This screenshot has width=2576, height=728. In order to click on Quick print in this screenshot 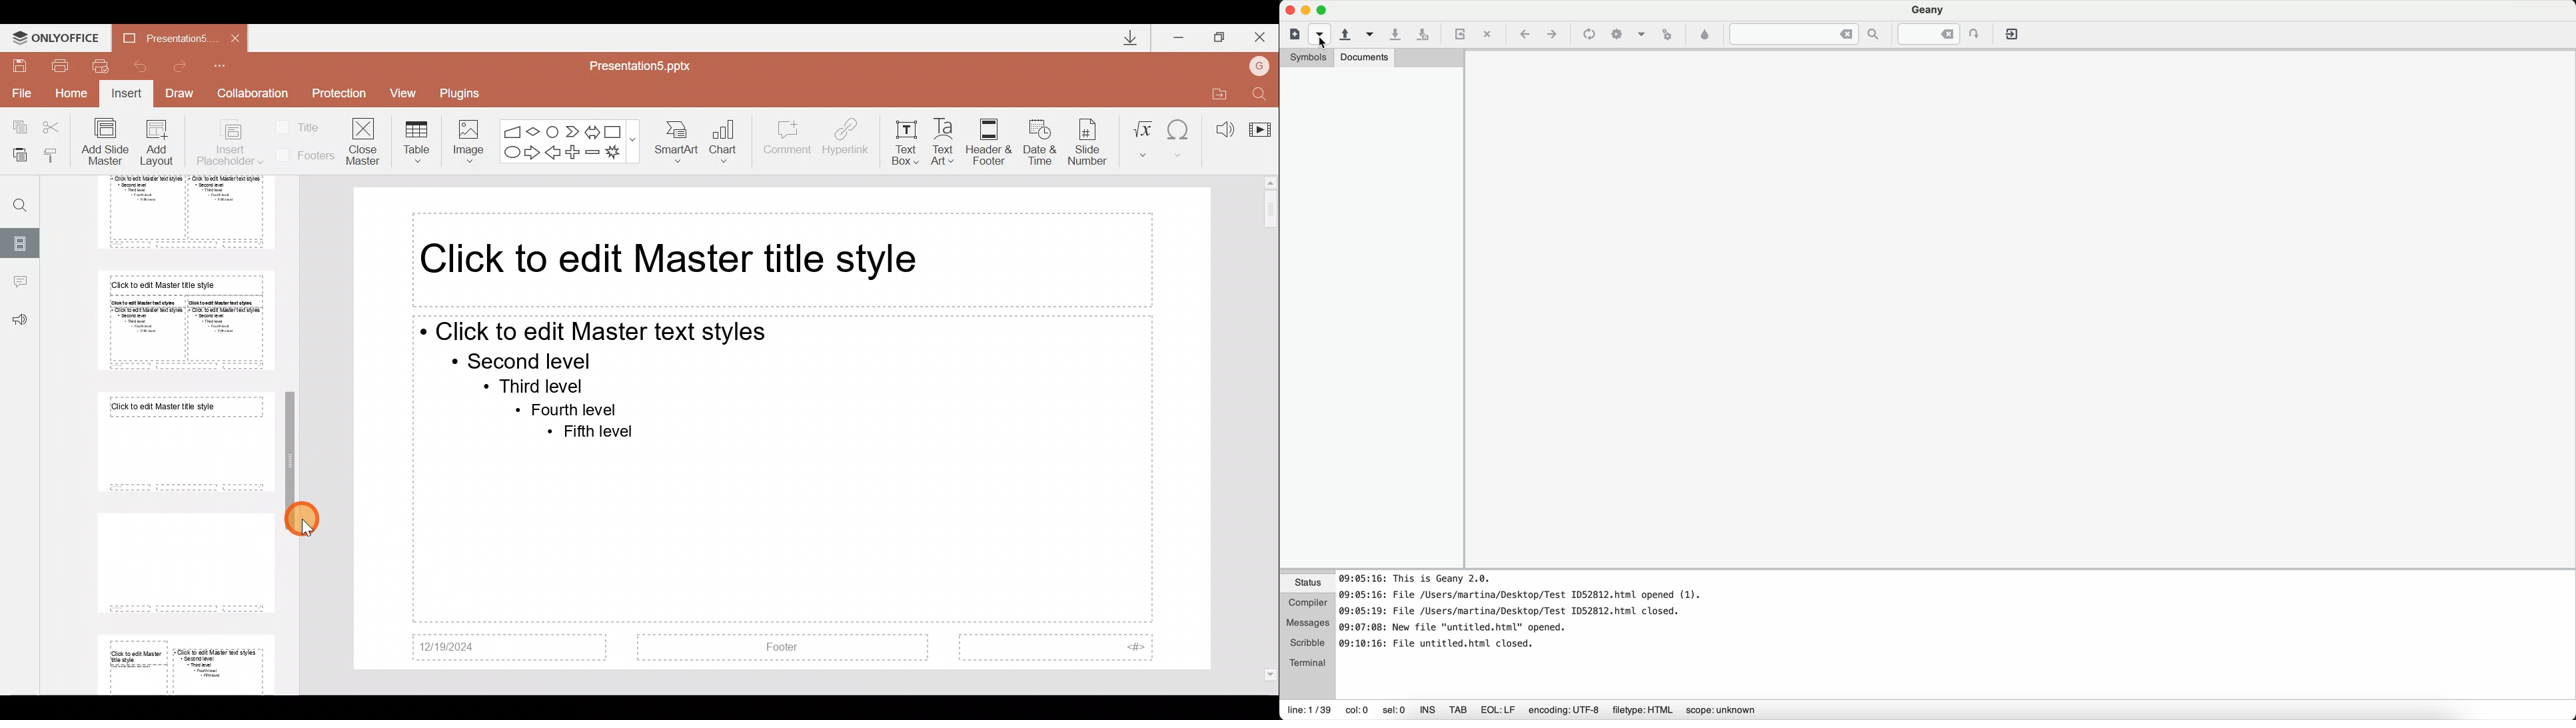, I will do `click(100, 67)`.